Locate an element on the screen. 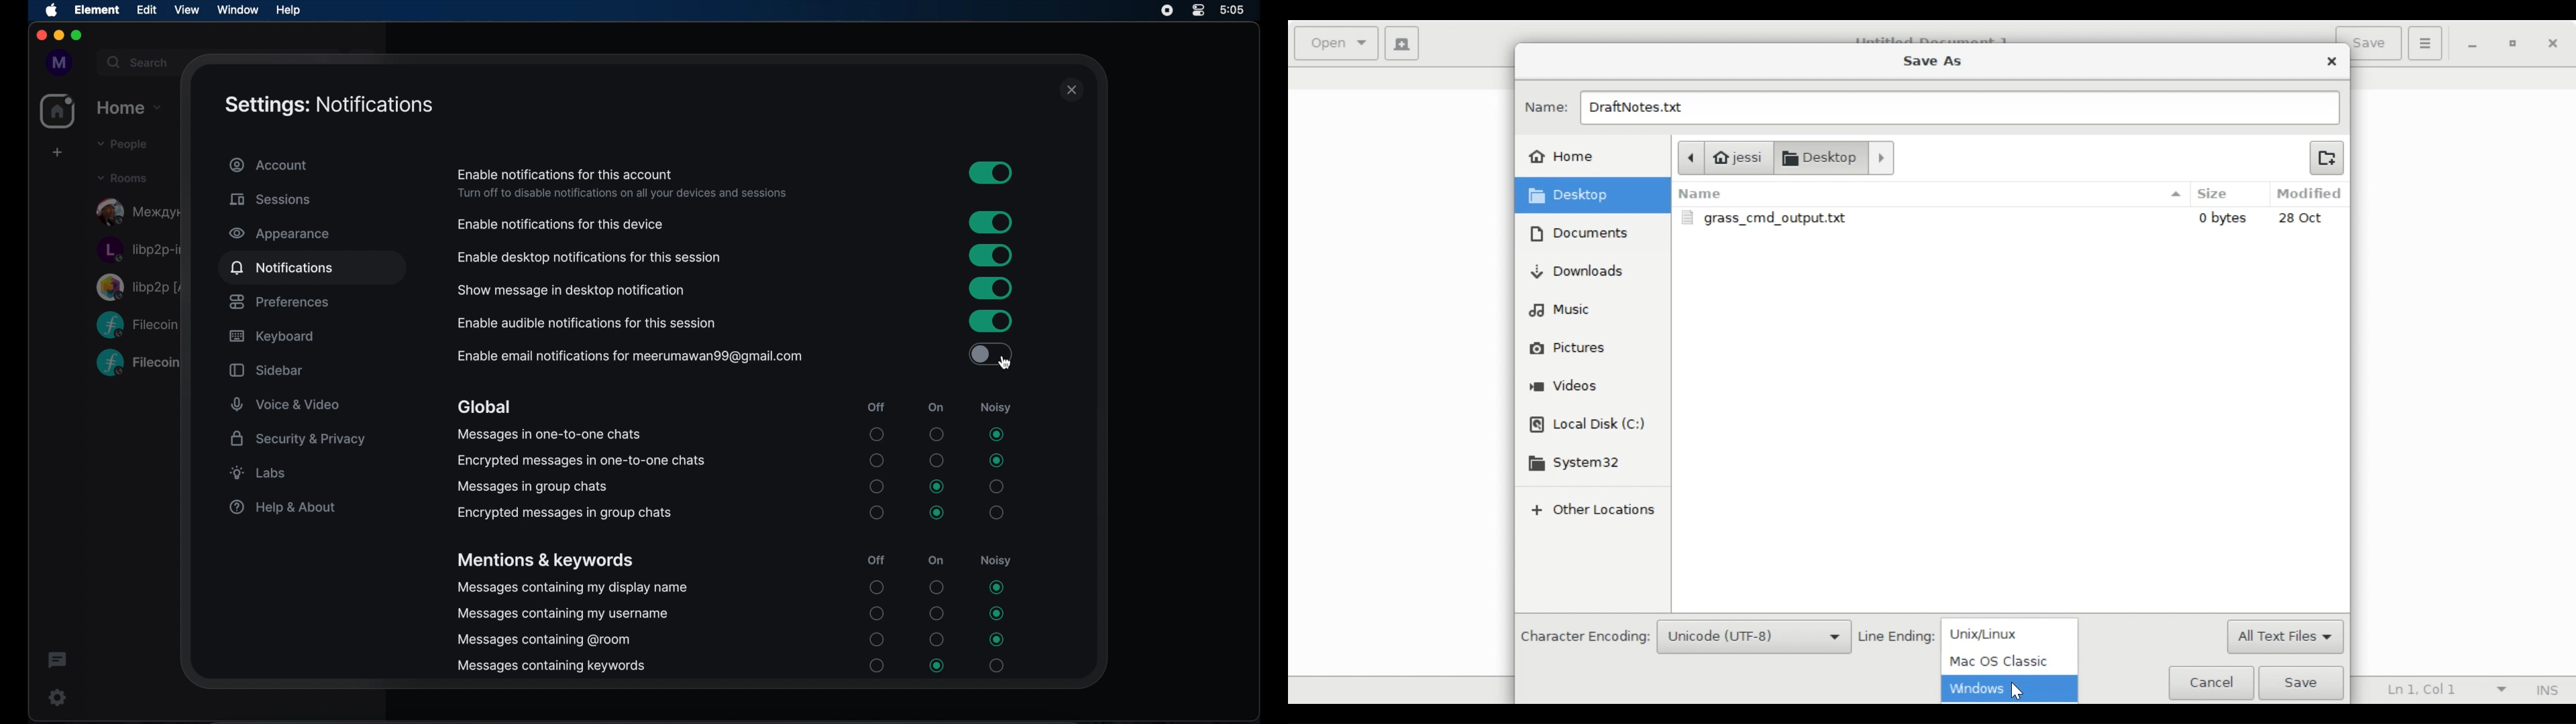 The image size is (2576, 728). radio button is located at coordinates (937, 587).